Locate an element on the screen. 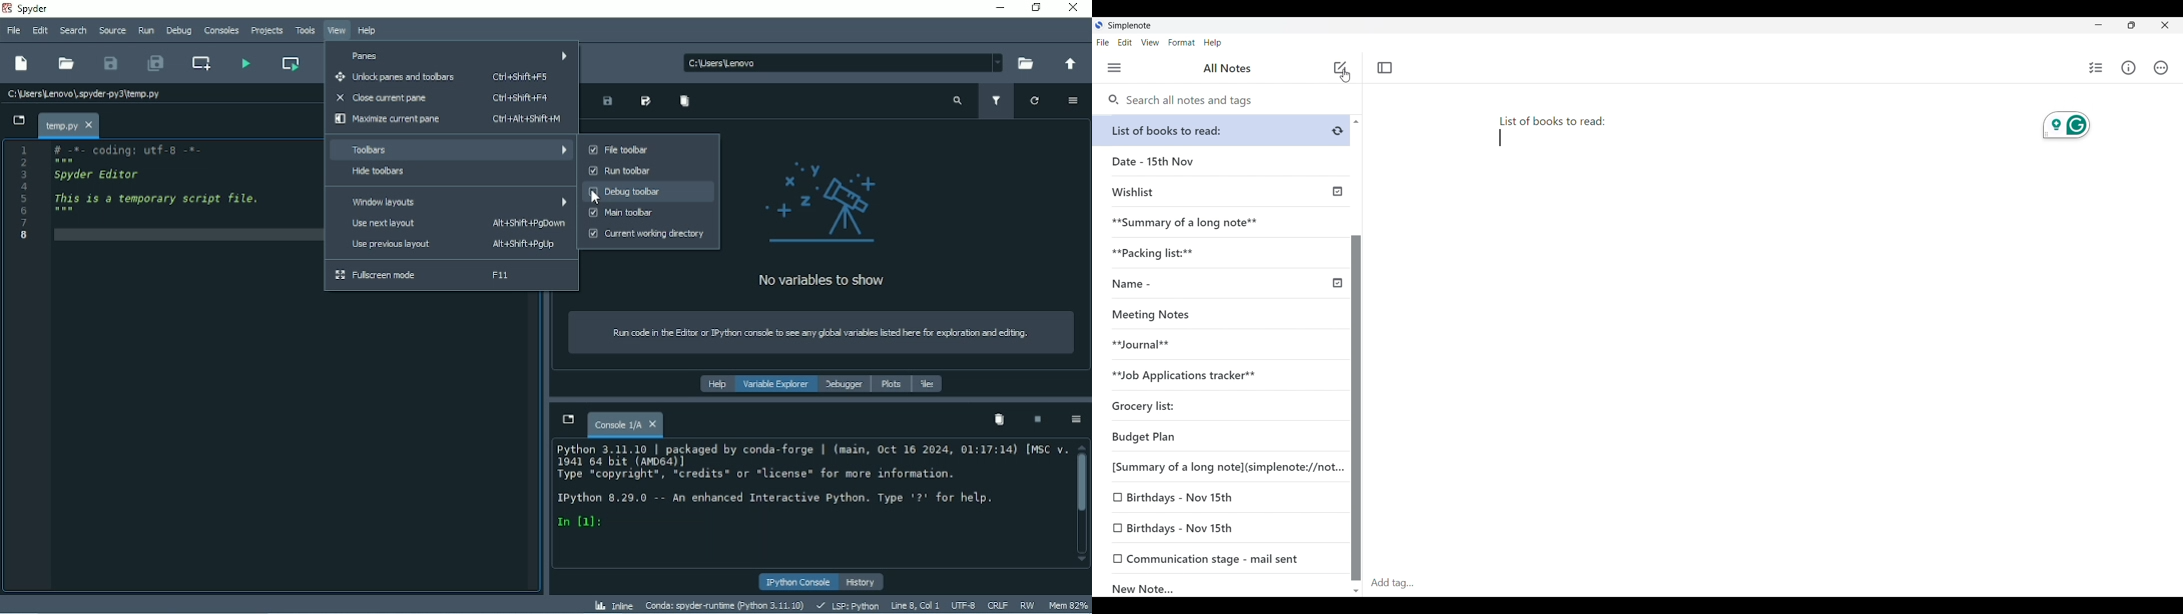 Image resolution: width=2184 pixels, height=616 pixels. Format is located at coordinates (1182, 43).